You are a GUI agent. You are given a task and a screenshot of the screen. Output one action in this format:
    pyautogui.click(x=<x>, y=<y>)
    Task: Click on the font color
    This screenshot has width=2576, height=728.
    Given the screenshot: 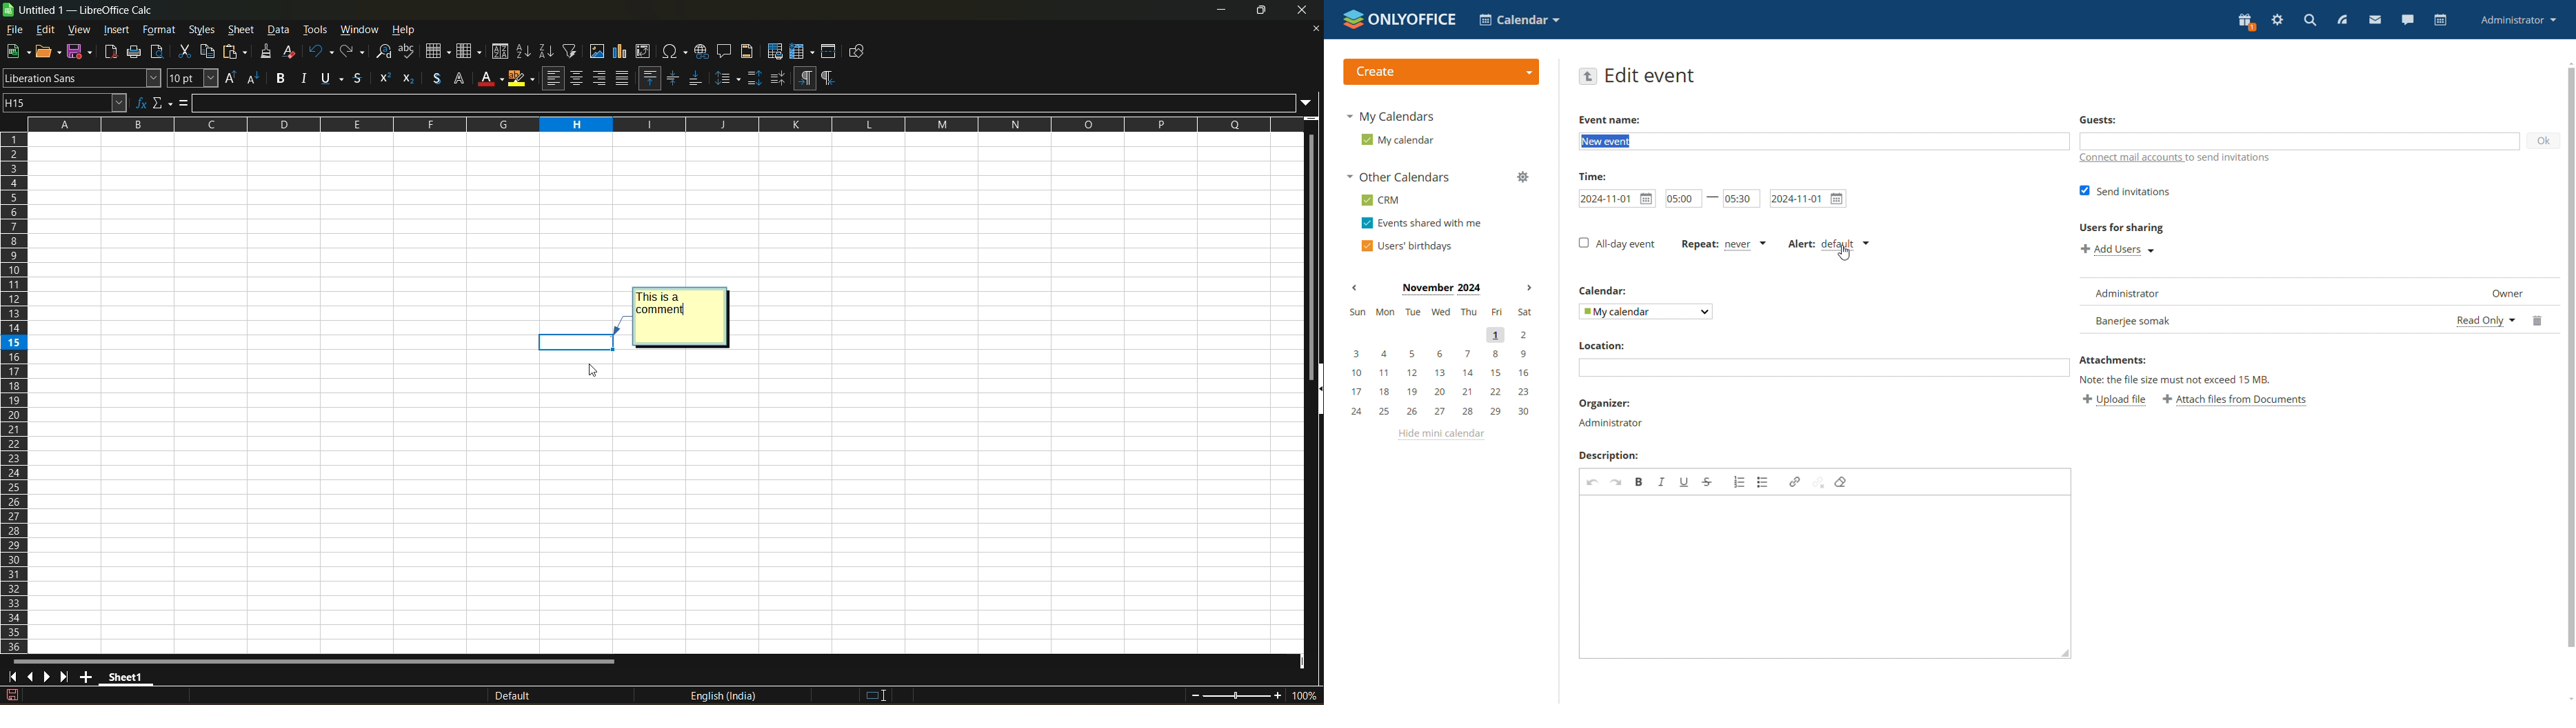 What is the action you would take?
    pyautogui.click(x=321, y=79)
    